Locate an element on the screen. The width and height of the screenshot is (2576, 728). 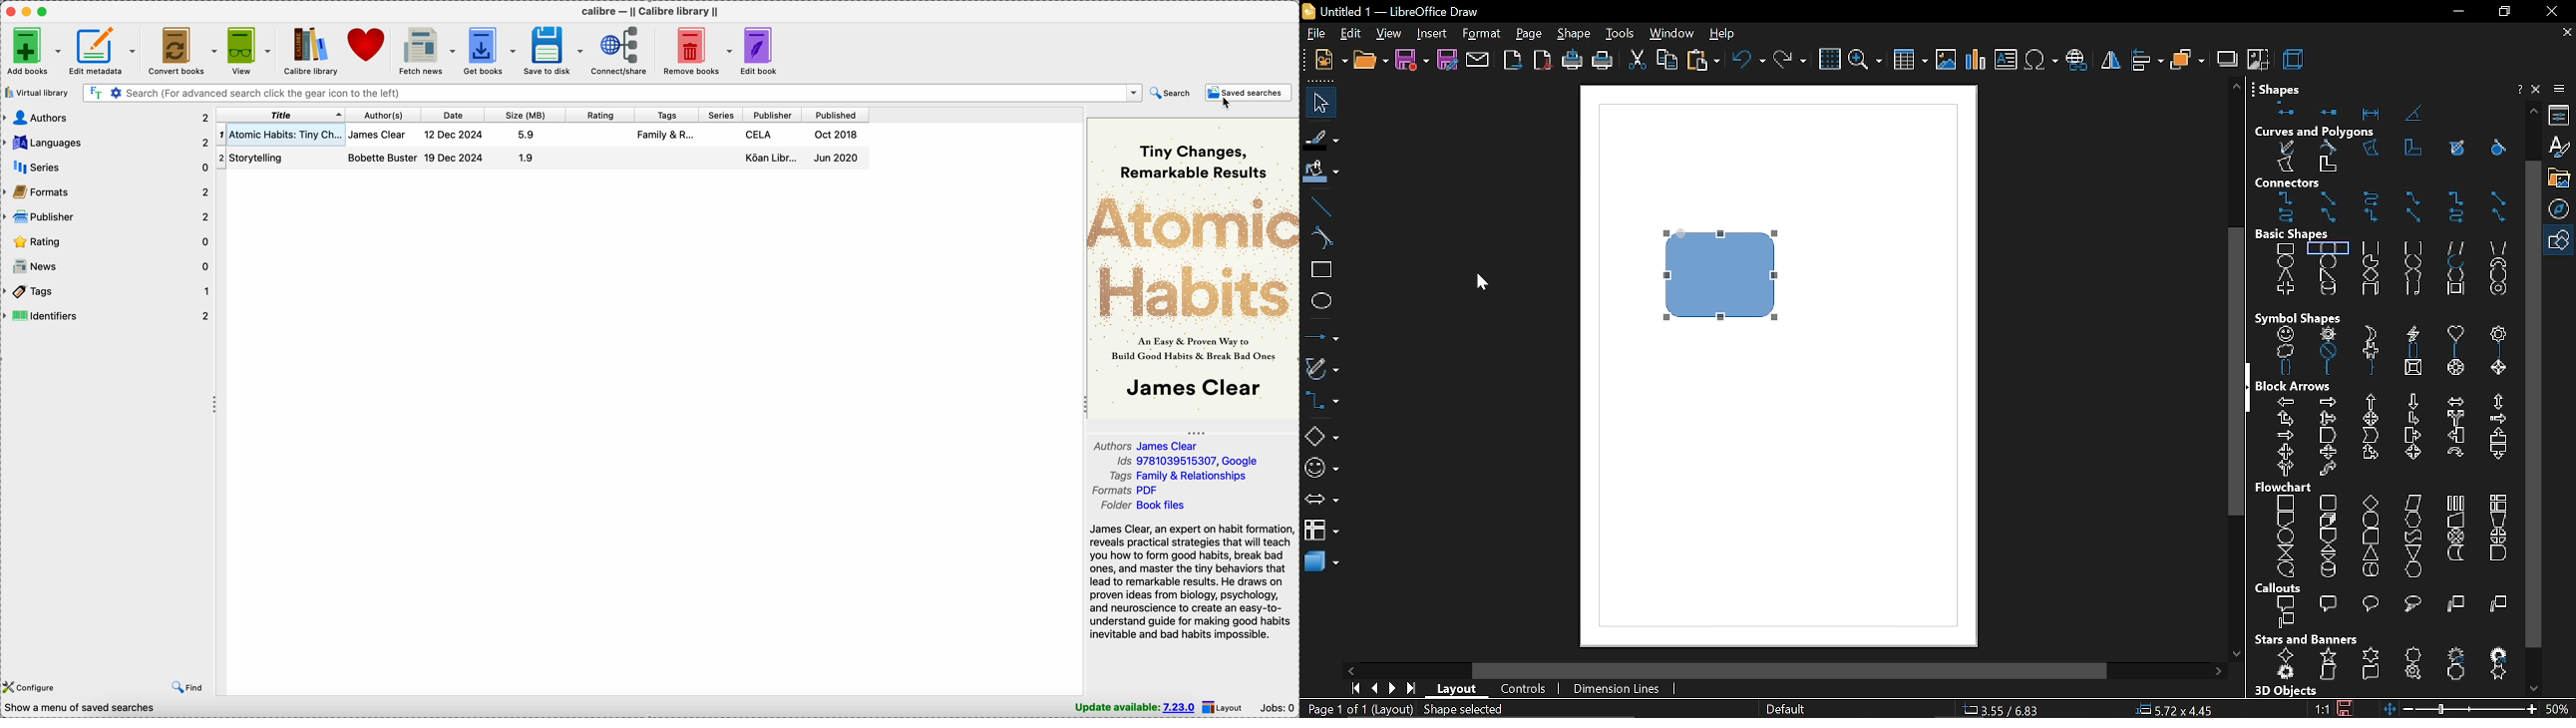
3d shapes is located at coordinates (1319, 563).